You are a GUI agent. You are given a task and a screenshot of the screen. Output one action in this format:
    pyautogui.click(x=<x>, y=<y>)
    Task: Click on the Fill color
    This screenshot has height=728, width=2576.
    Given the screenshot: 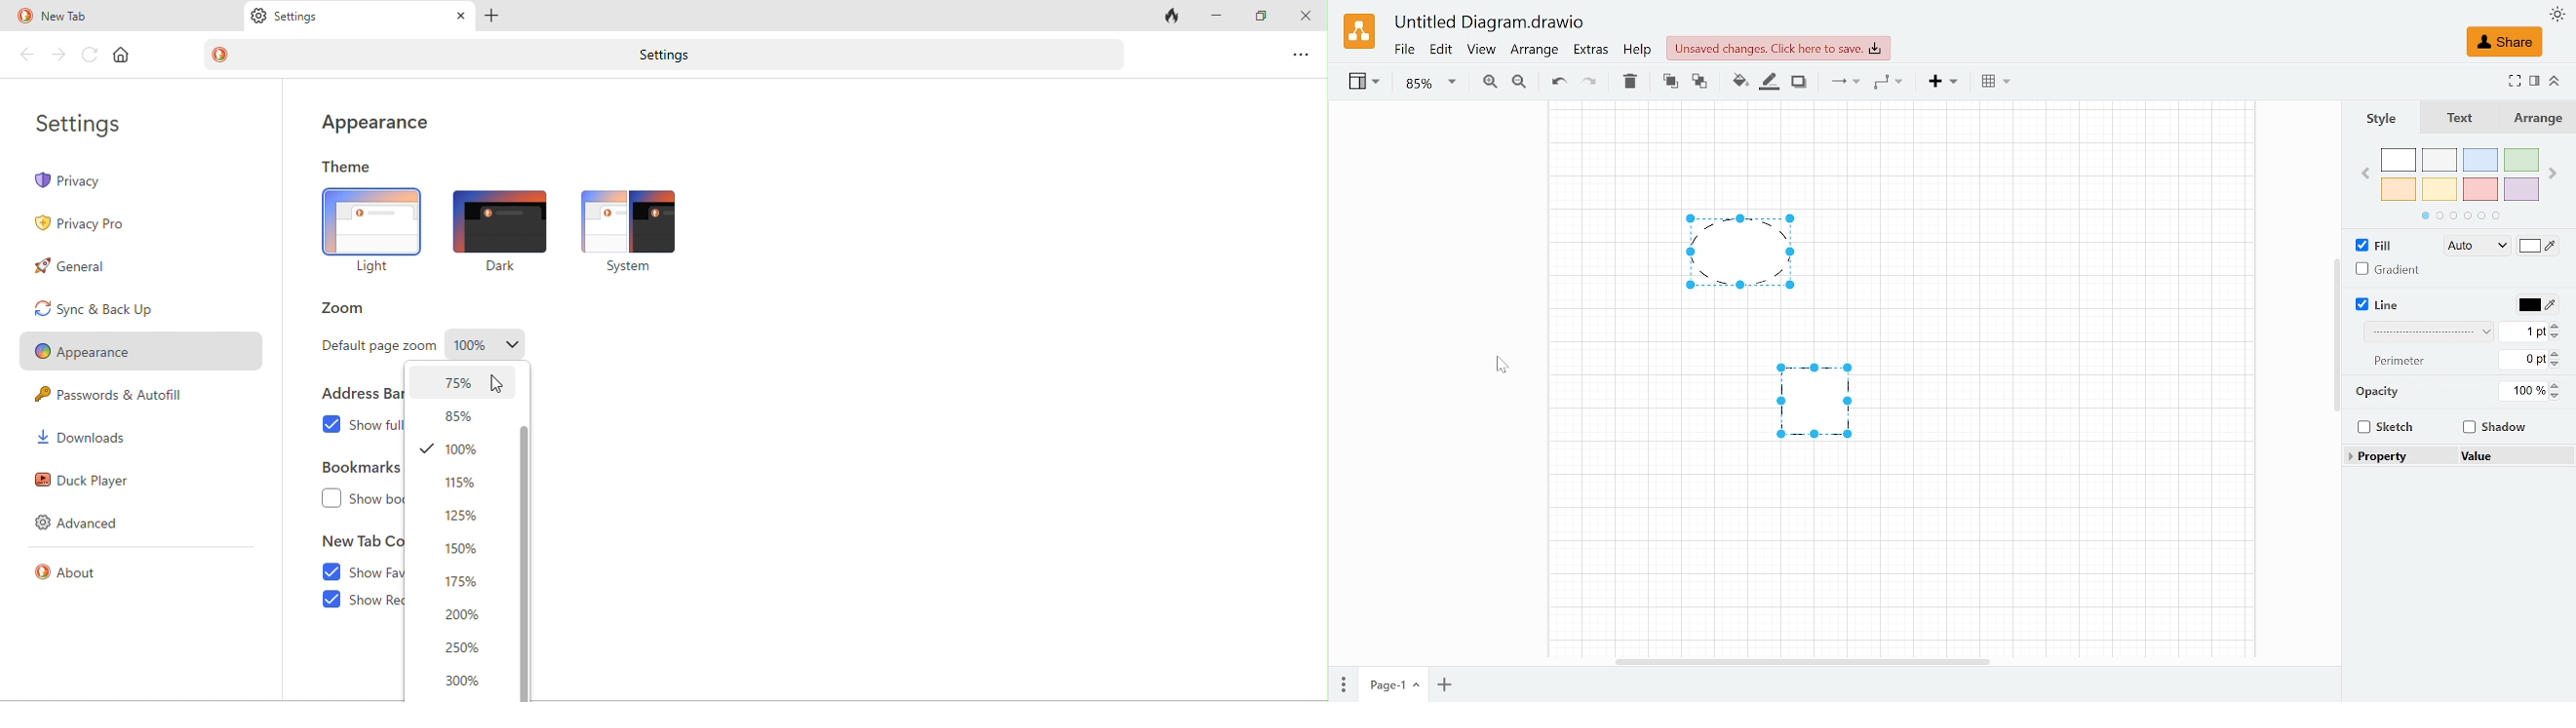 What is the action you would take?
    pyautogui.click(x=2539, y=248)
    